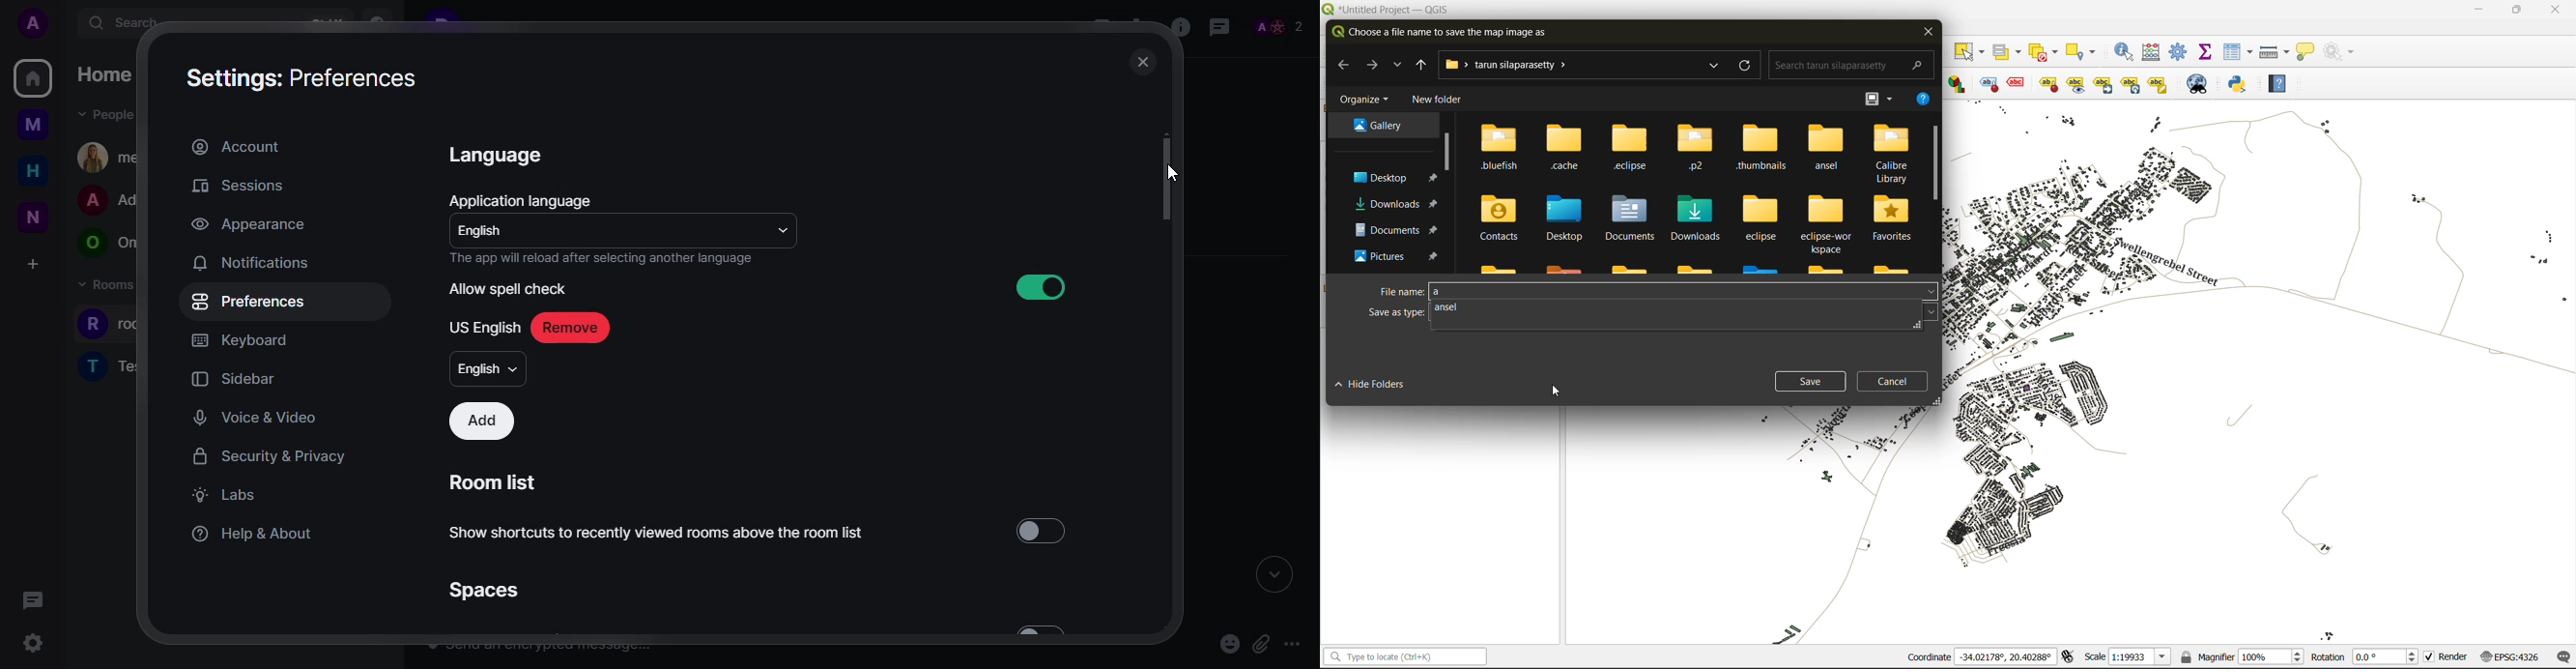  Describe the element at coordinates (1971, 52) in the screenshot. I see `select` at that location.